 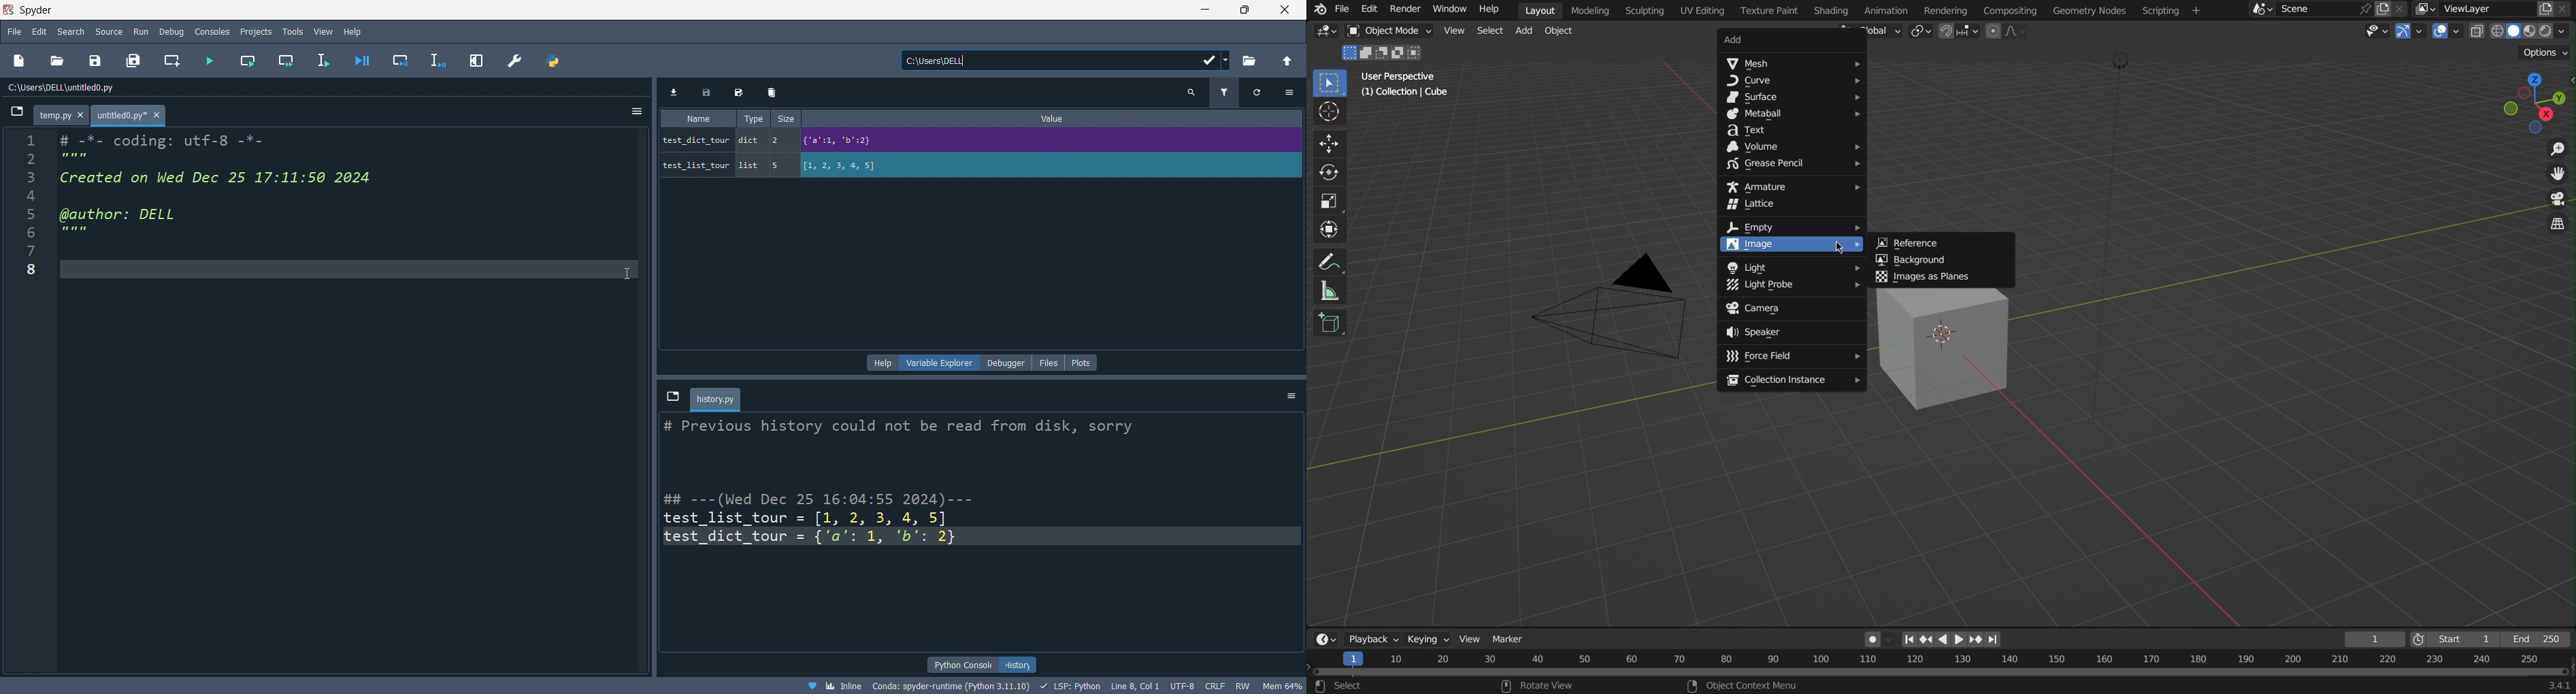 What do you see at coordinates (210, 61) in the screenshot?
I see `run file` at bounding box center [210, 61].